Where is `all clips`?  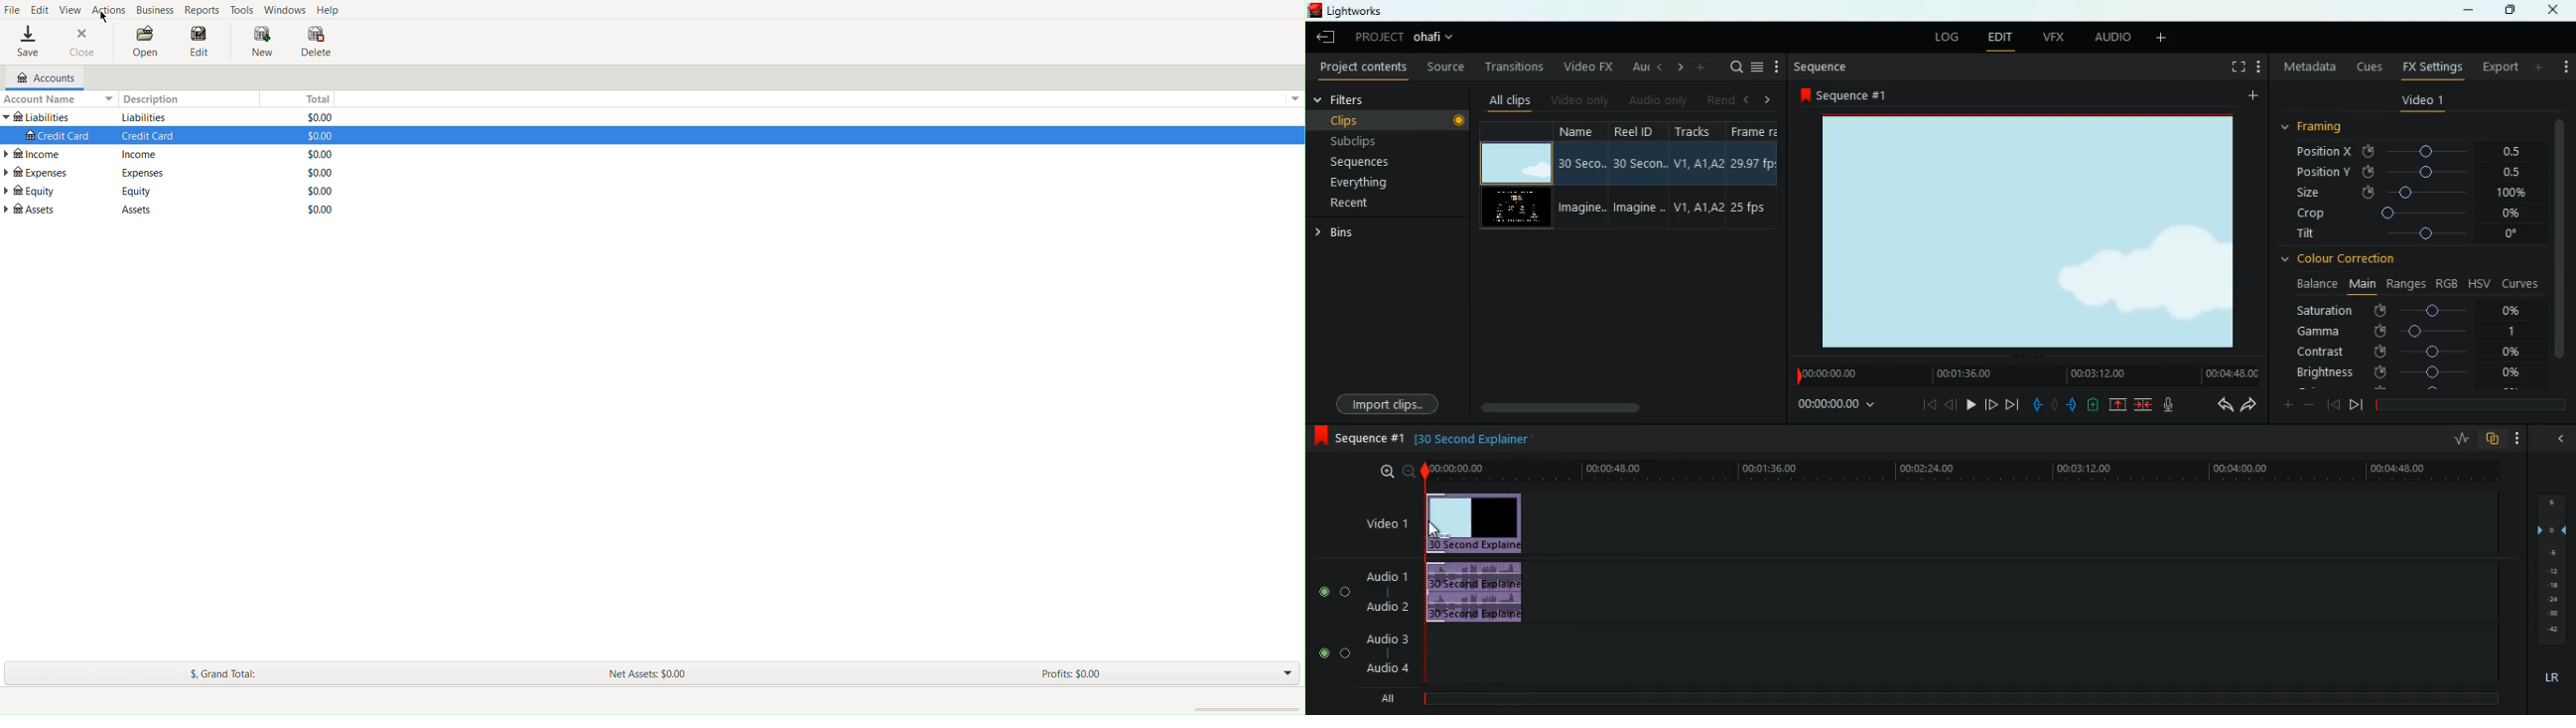 all clips is located at coordinates (1507, 101).